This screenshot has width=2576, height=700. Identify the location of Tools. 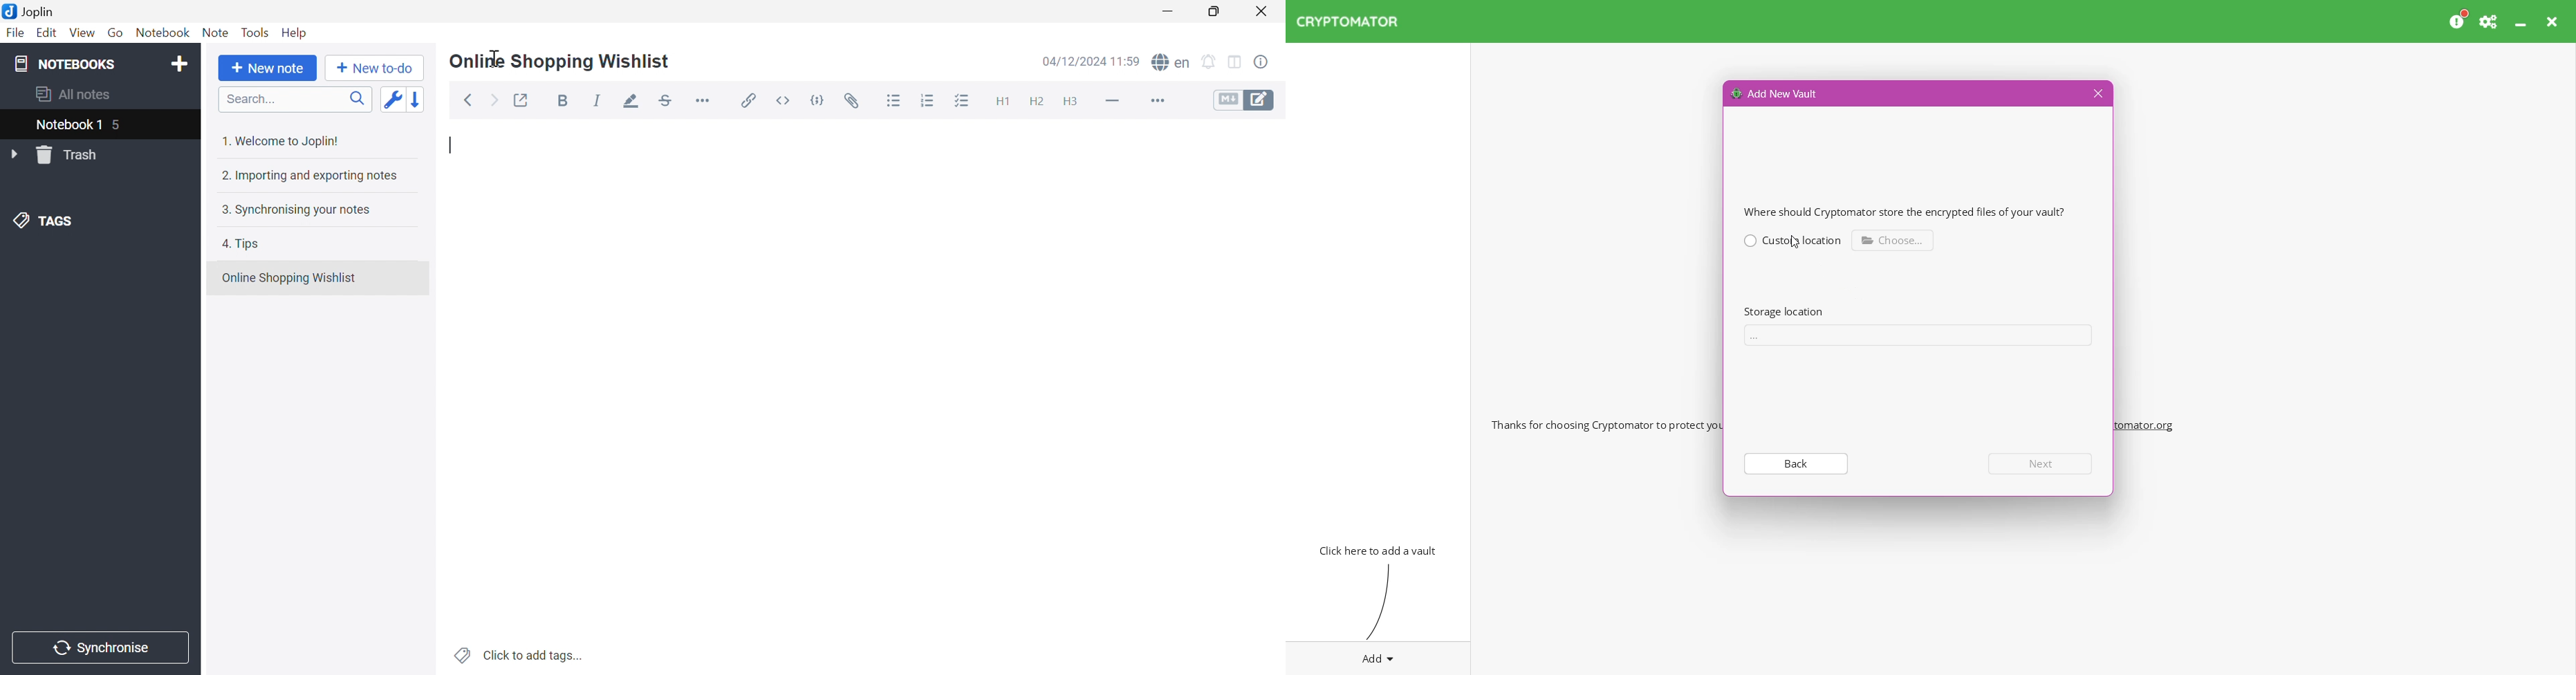
(256, 32).